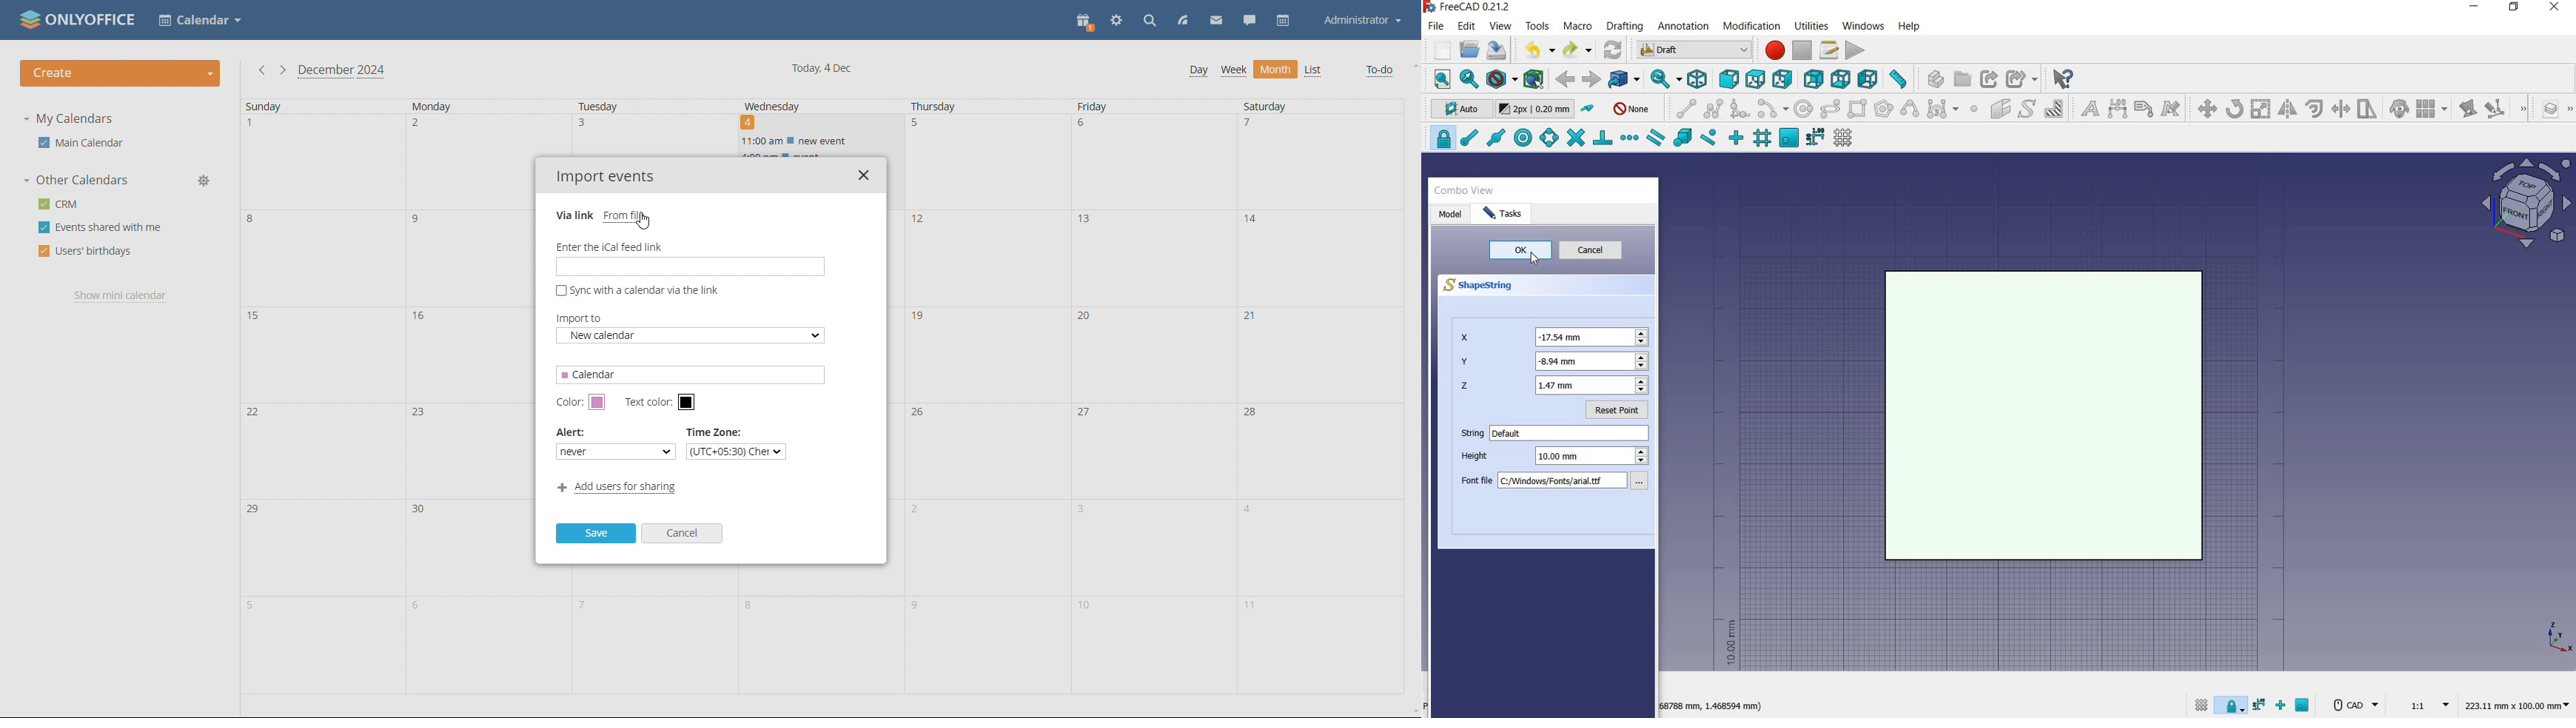 This screenshot has width=2576, height=728. What do you see at coordinates (1508, 214) in the screenshot?
I see `tasks` at bounding box center [1508, 214].